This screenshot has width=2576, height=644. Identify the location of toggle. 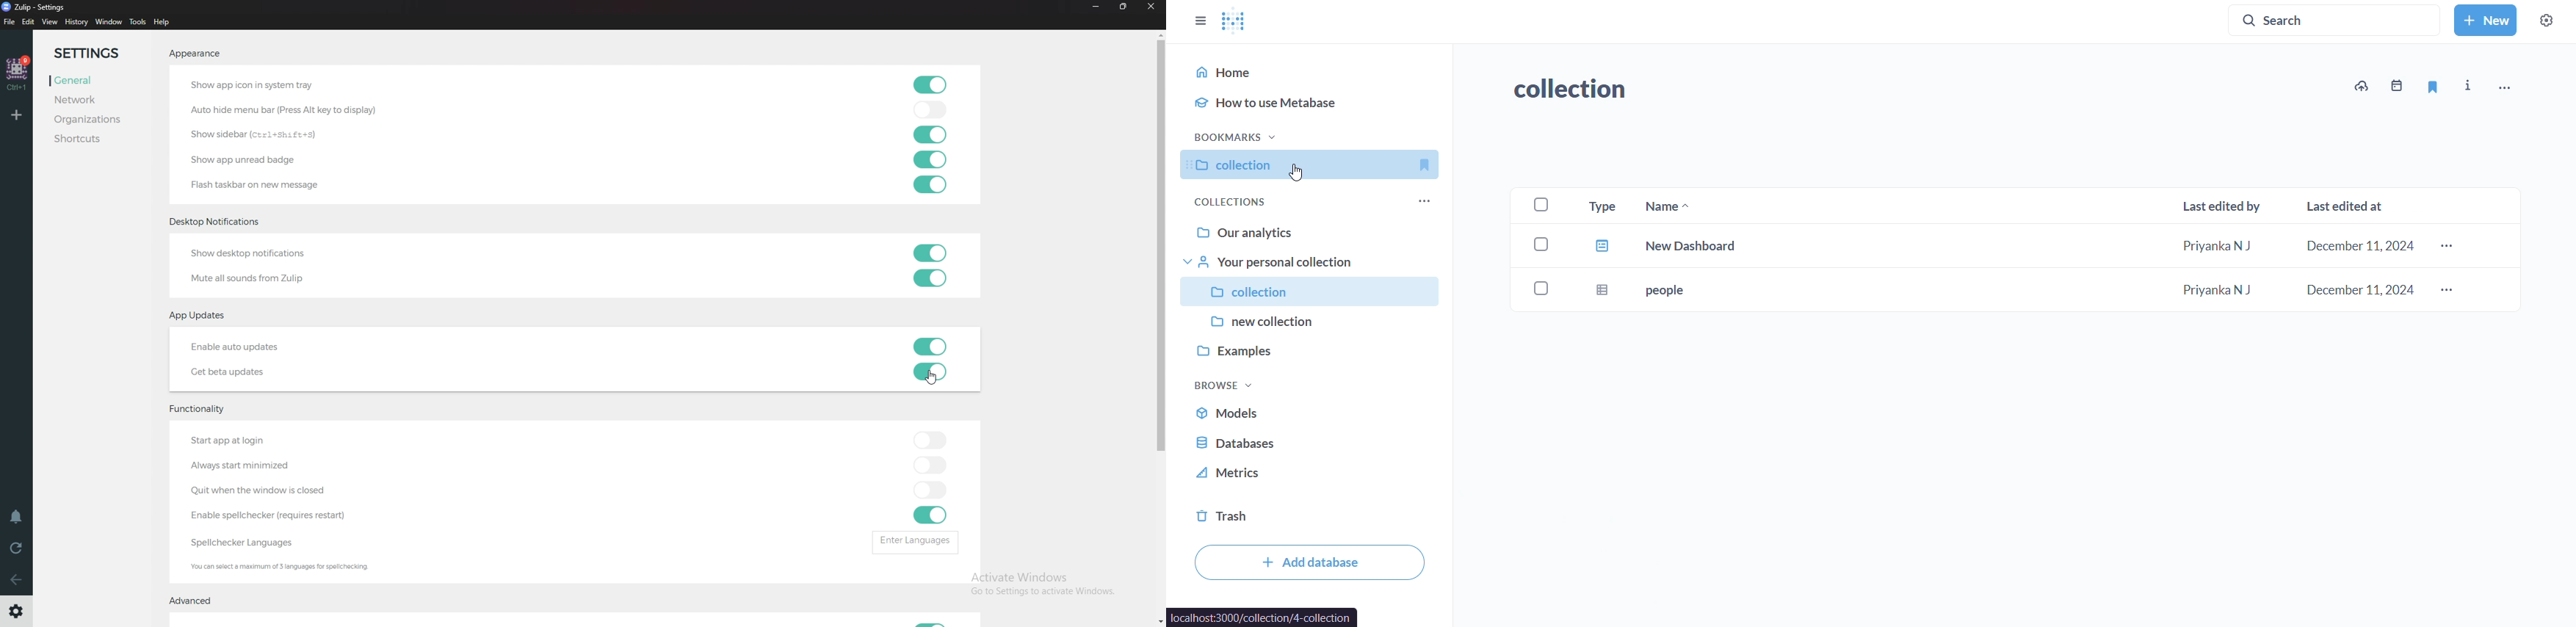
(929, 184).